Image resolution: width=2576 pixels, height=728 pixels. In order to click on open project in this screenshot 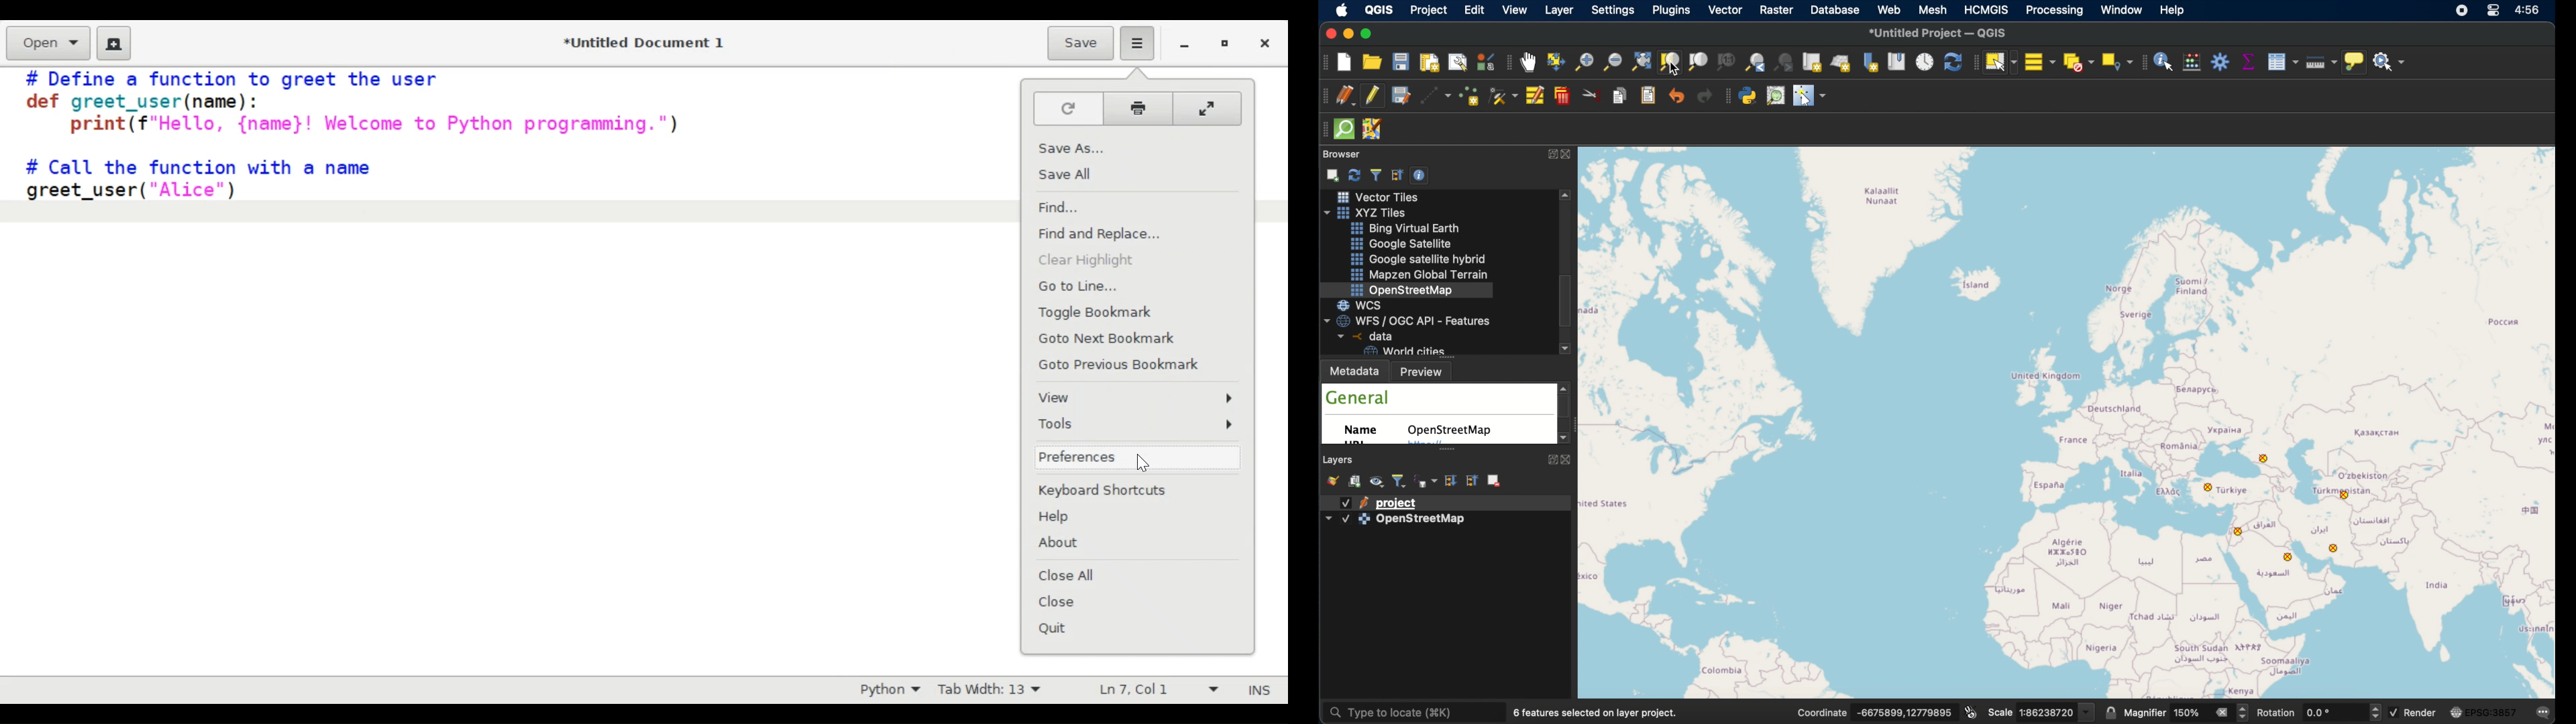, I will do `click(1371, 62)`.